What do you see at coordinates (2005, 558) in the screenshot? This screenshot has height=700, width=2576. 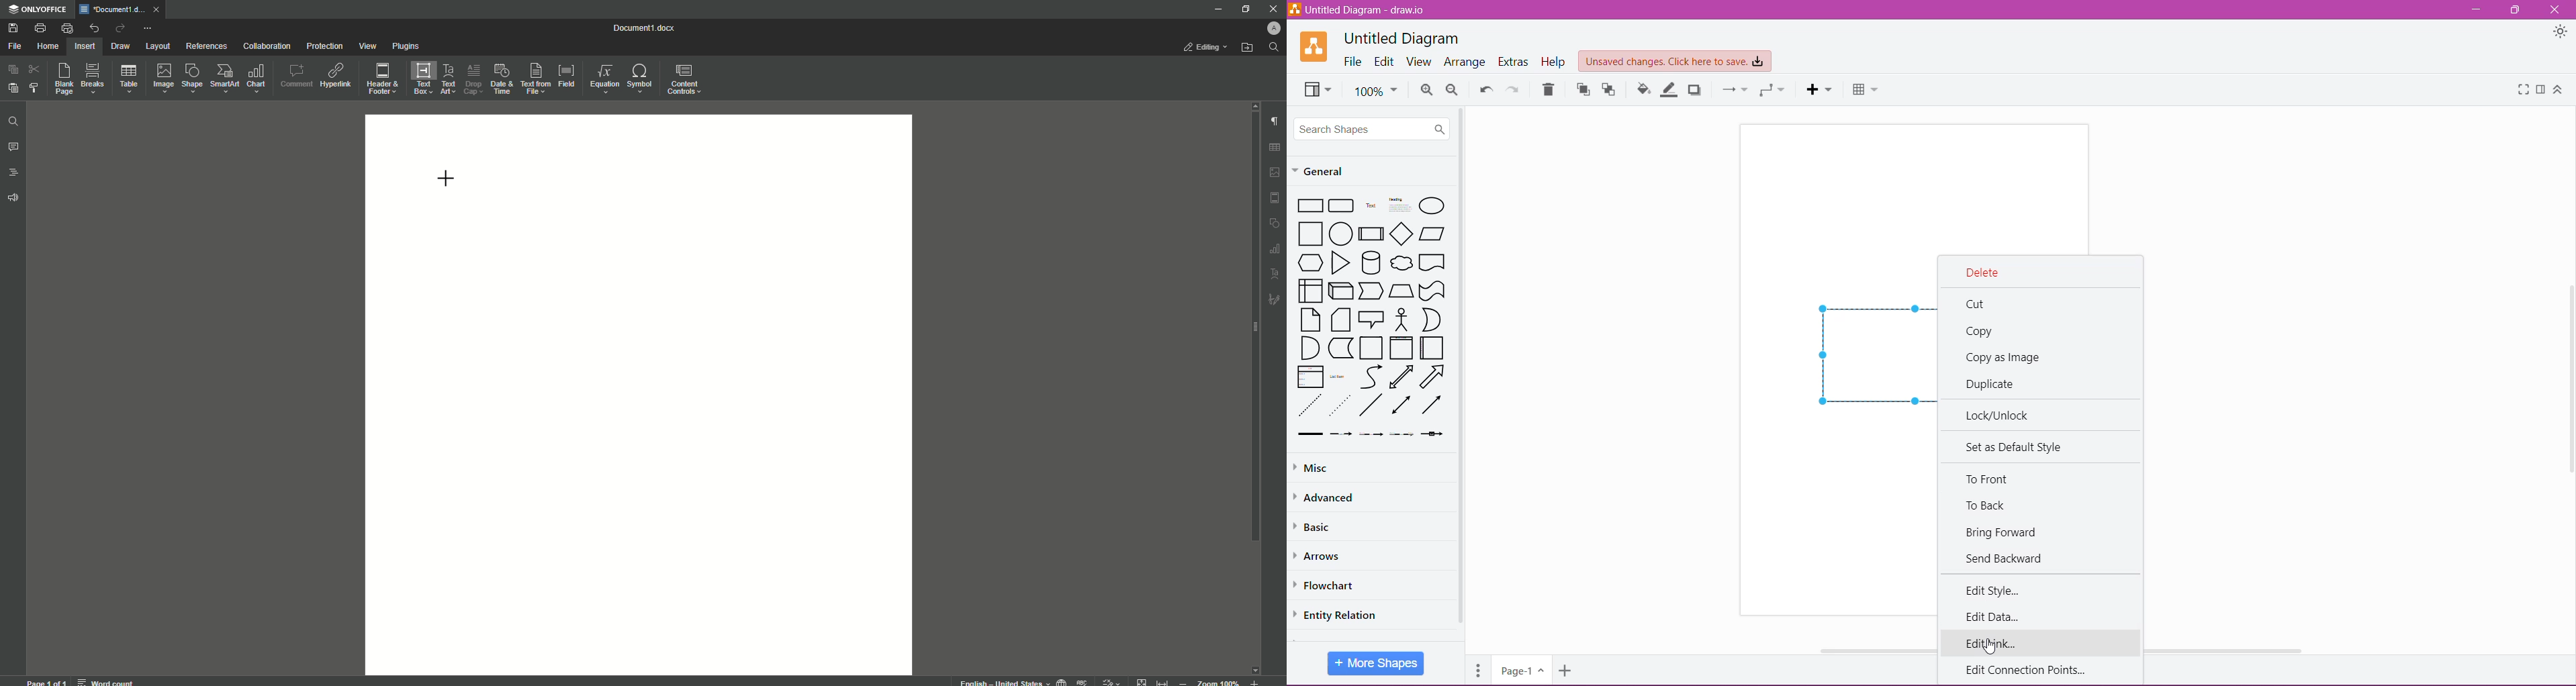 I see `Send Backward` at bounding box center [2005, 558].